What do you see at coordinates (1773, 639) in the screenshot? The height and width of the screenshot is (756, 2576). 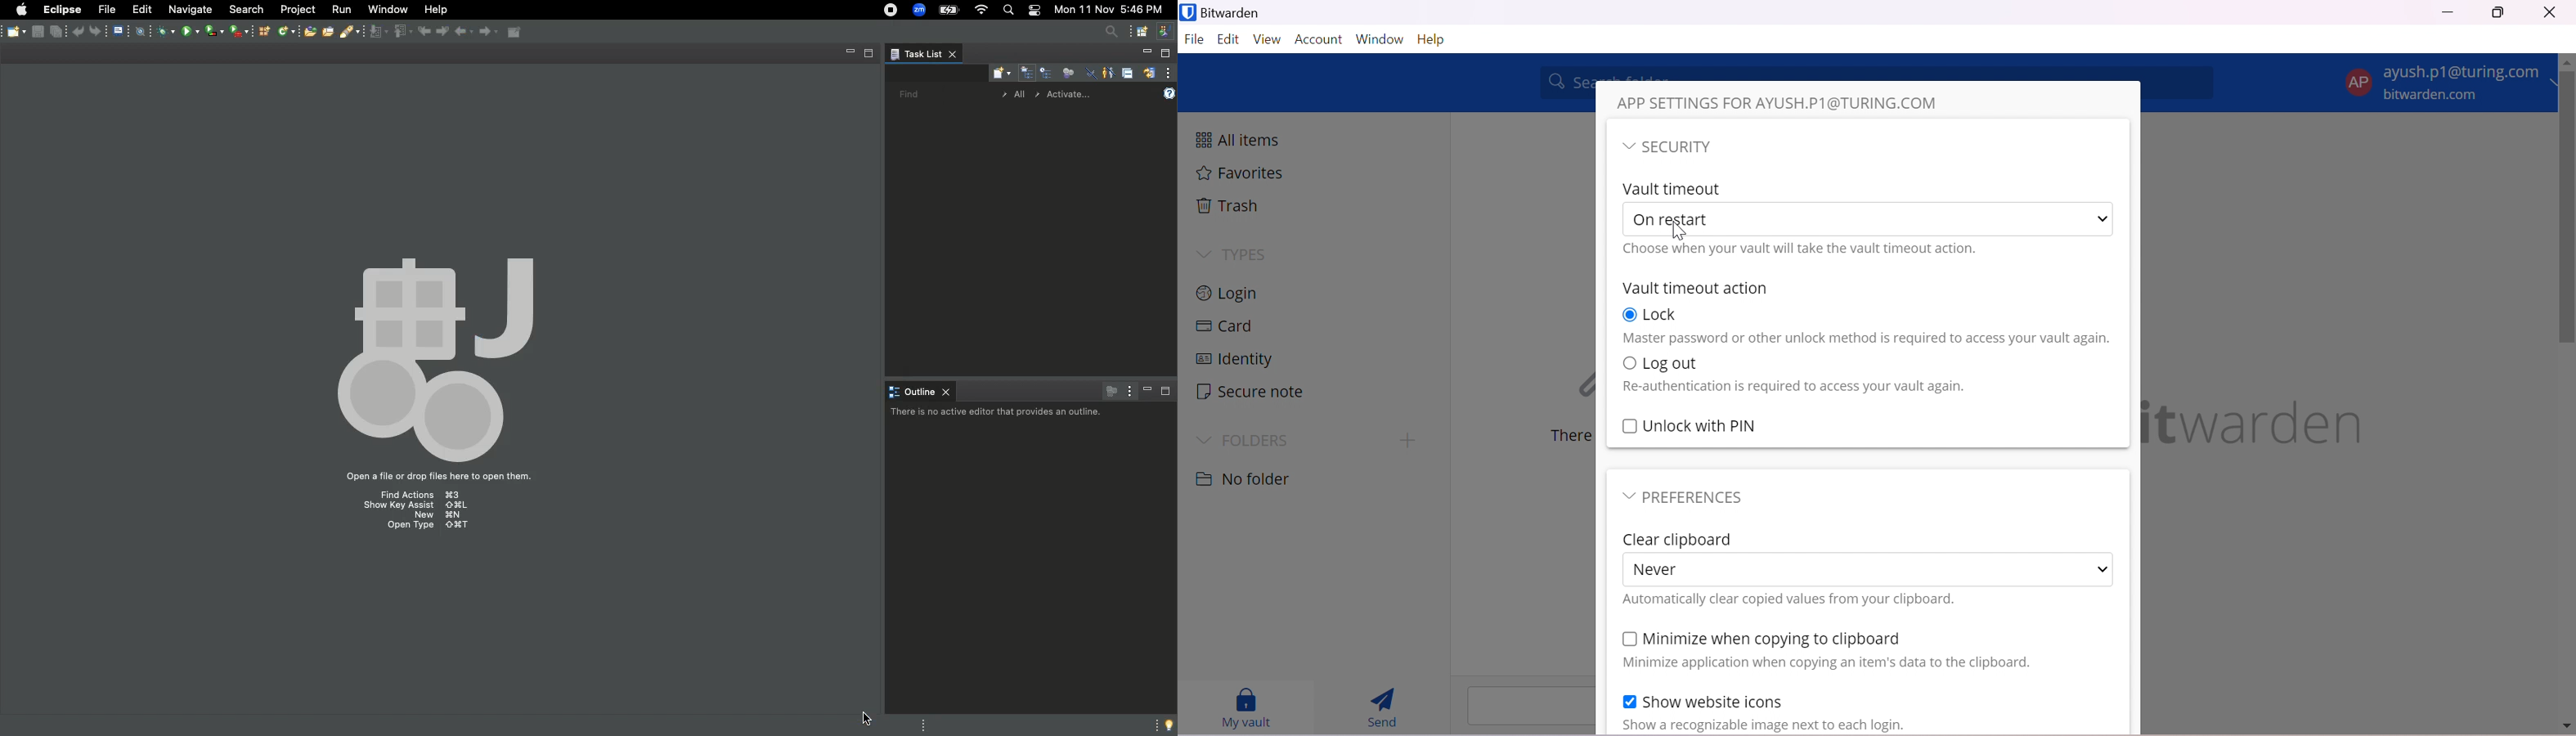 I see `Minimize when copying to clipboard.` at bounding box center [1773, 639].